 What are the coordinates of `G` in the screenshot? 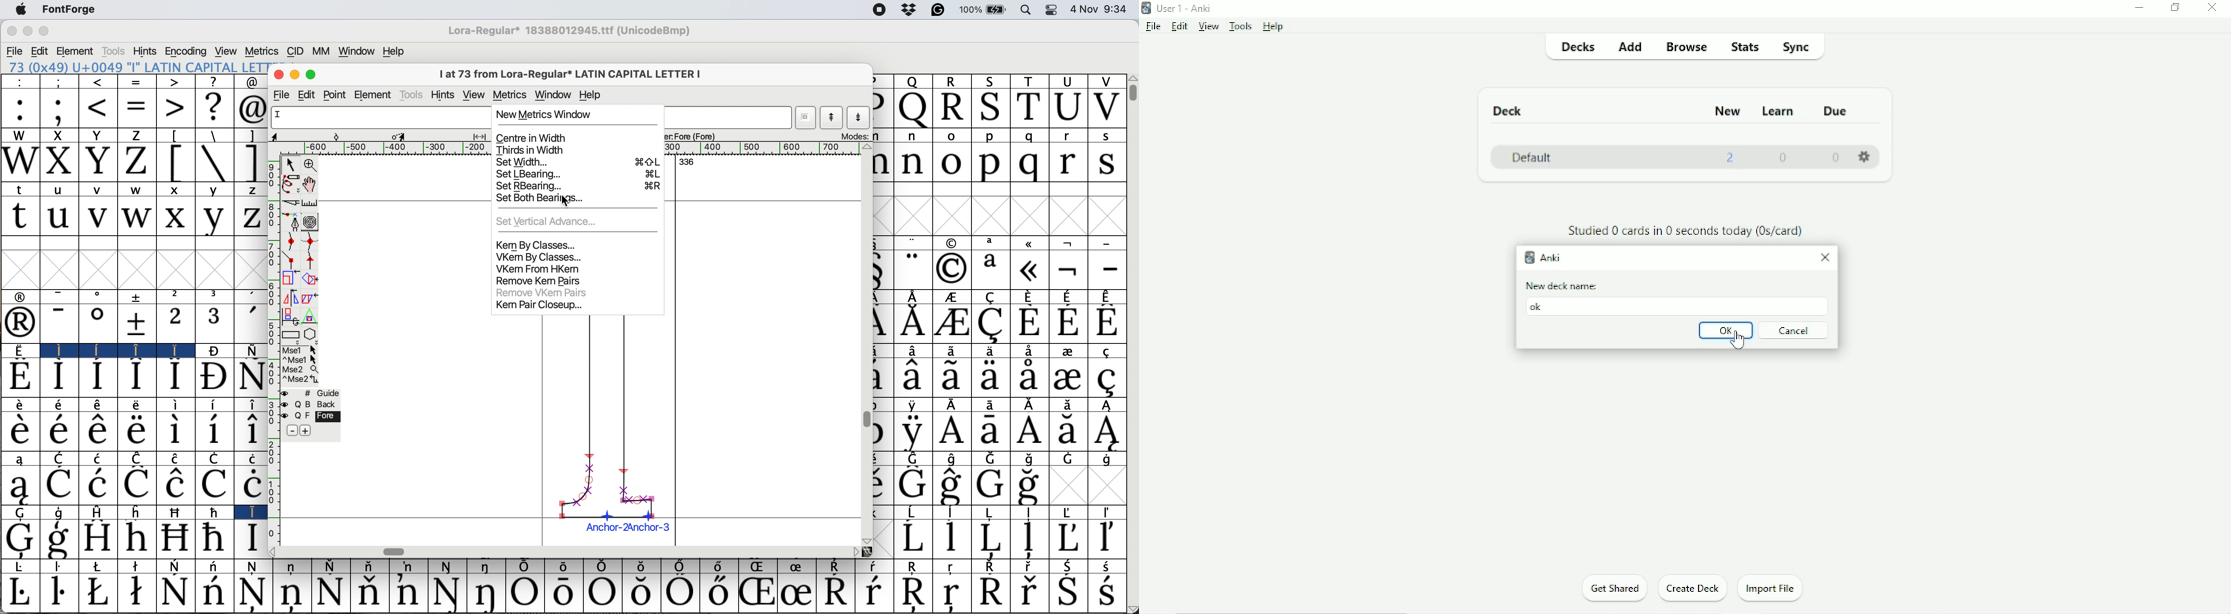 It's located at (22, 513).